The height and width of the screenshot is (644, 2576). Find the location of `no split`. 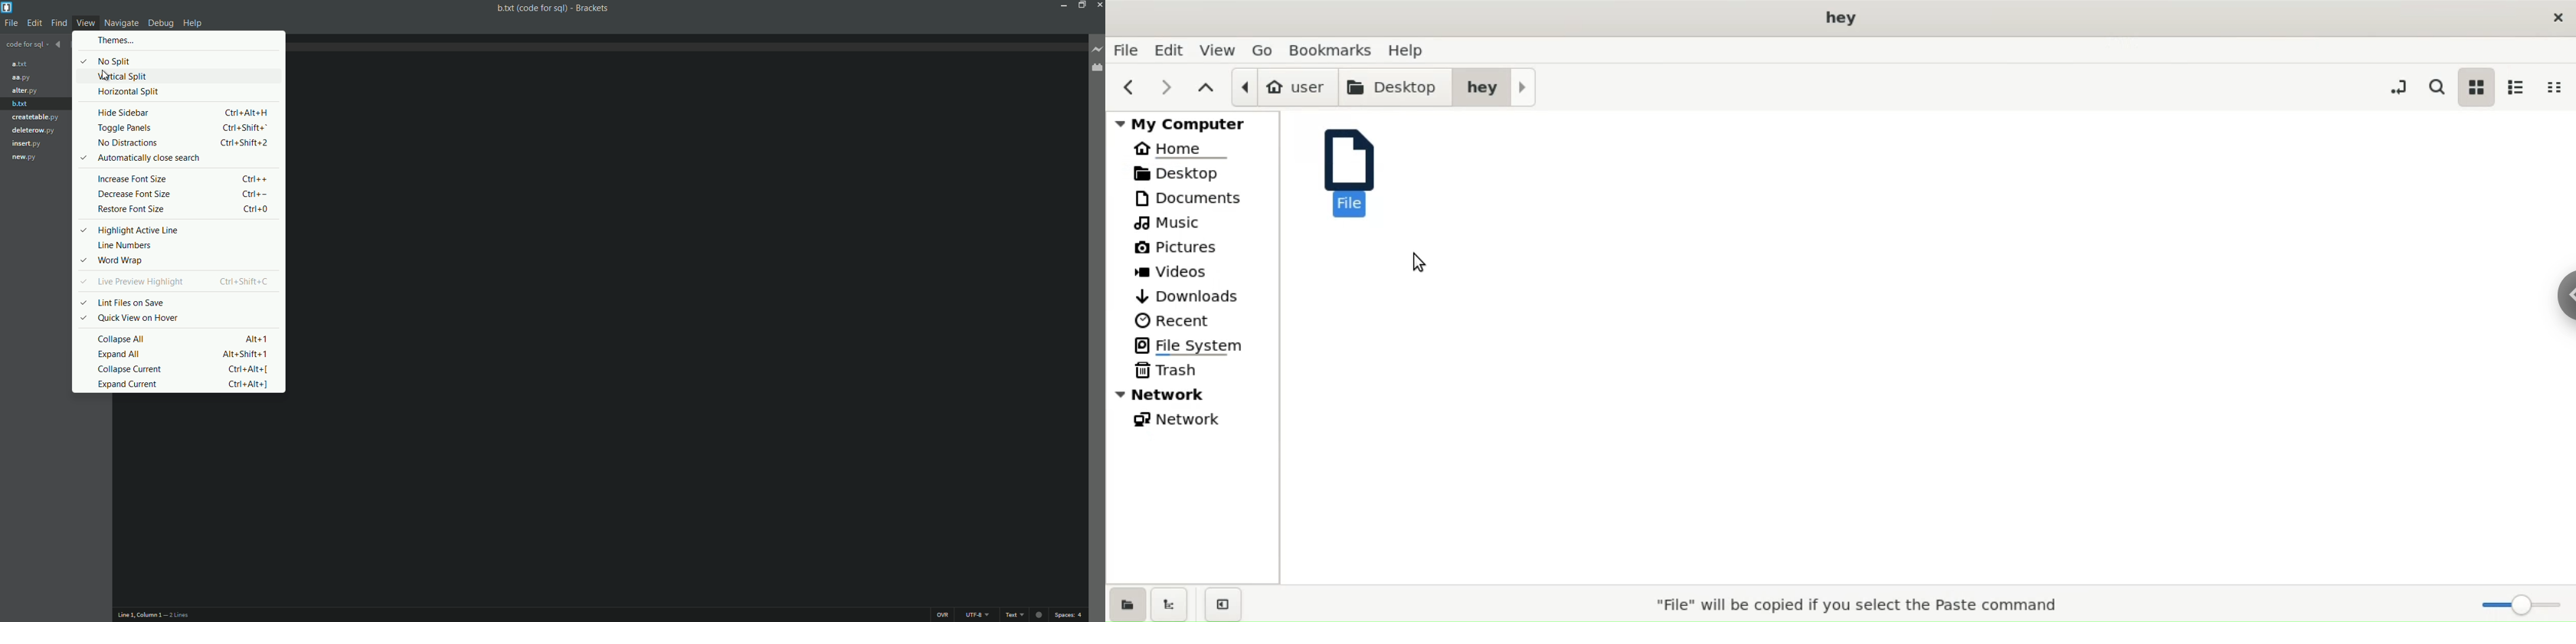

no split is located at coordinates (181, 60).